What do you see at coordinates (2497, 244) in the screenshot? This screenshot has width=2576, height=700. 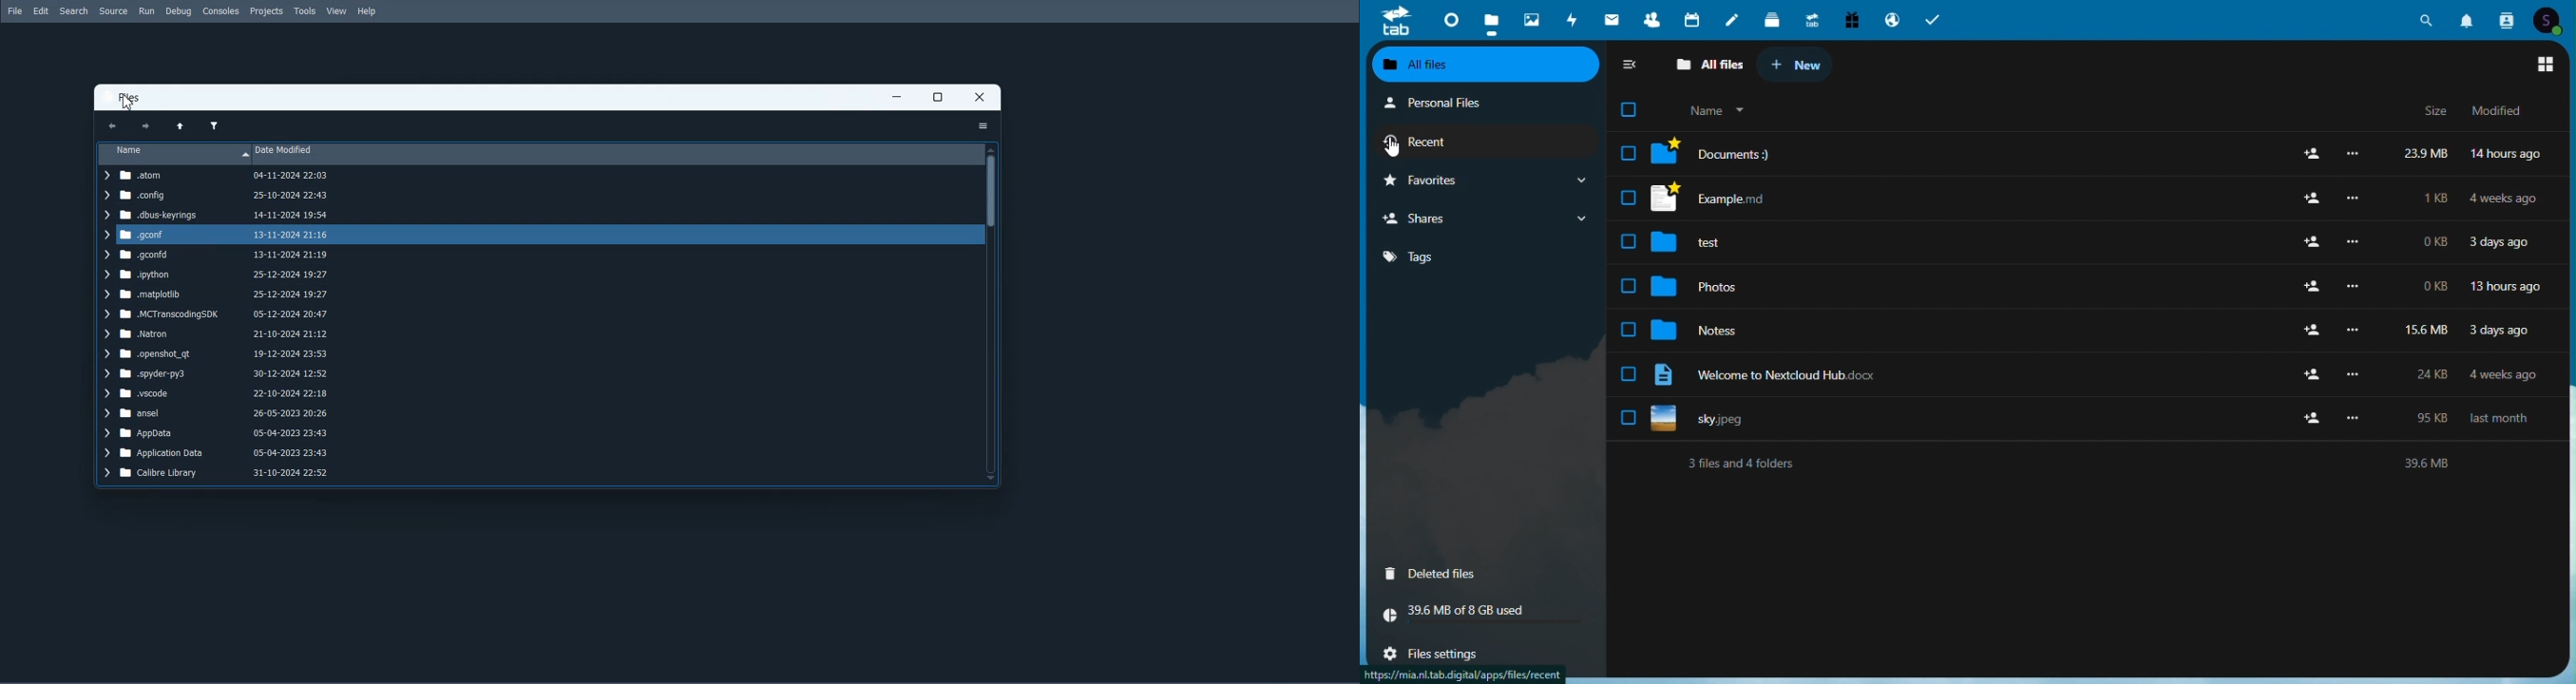 I see `3 days ago` at bounding box center [2497, 244].